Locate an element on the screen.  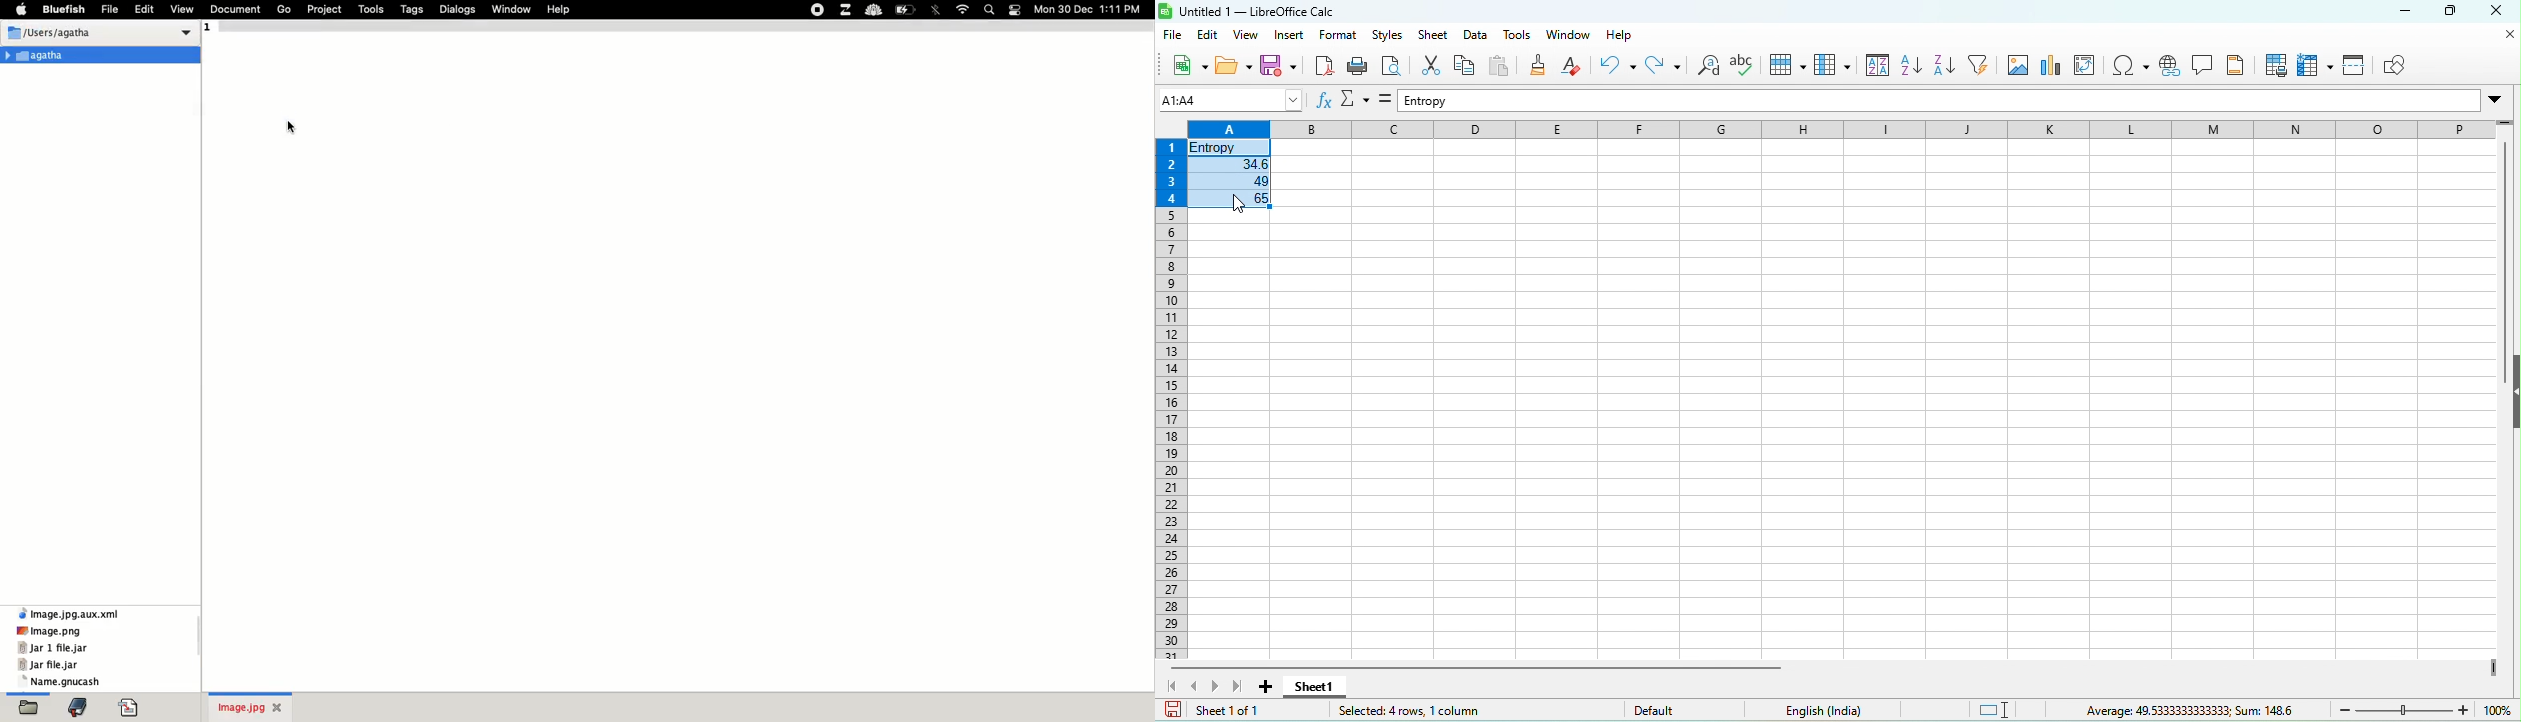
zoom is located at coordinates (2501, 710).